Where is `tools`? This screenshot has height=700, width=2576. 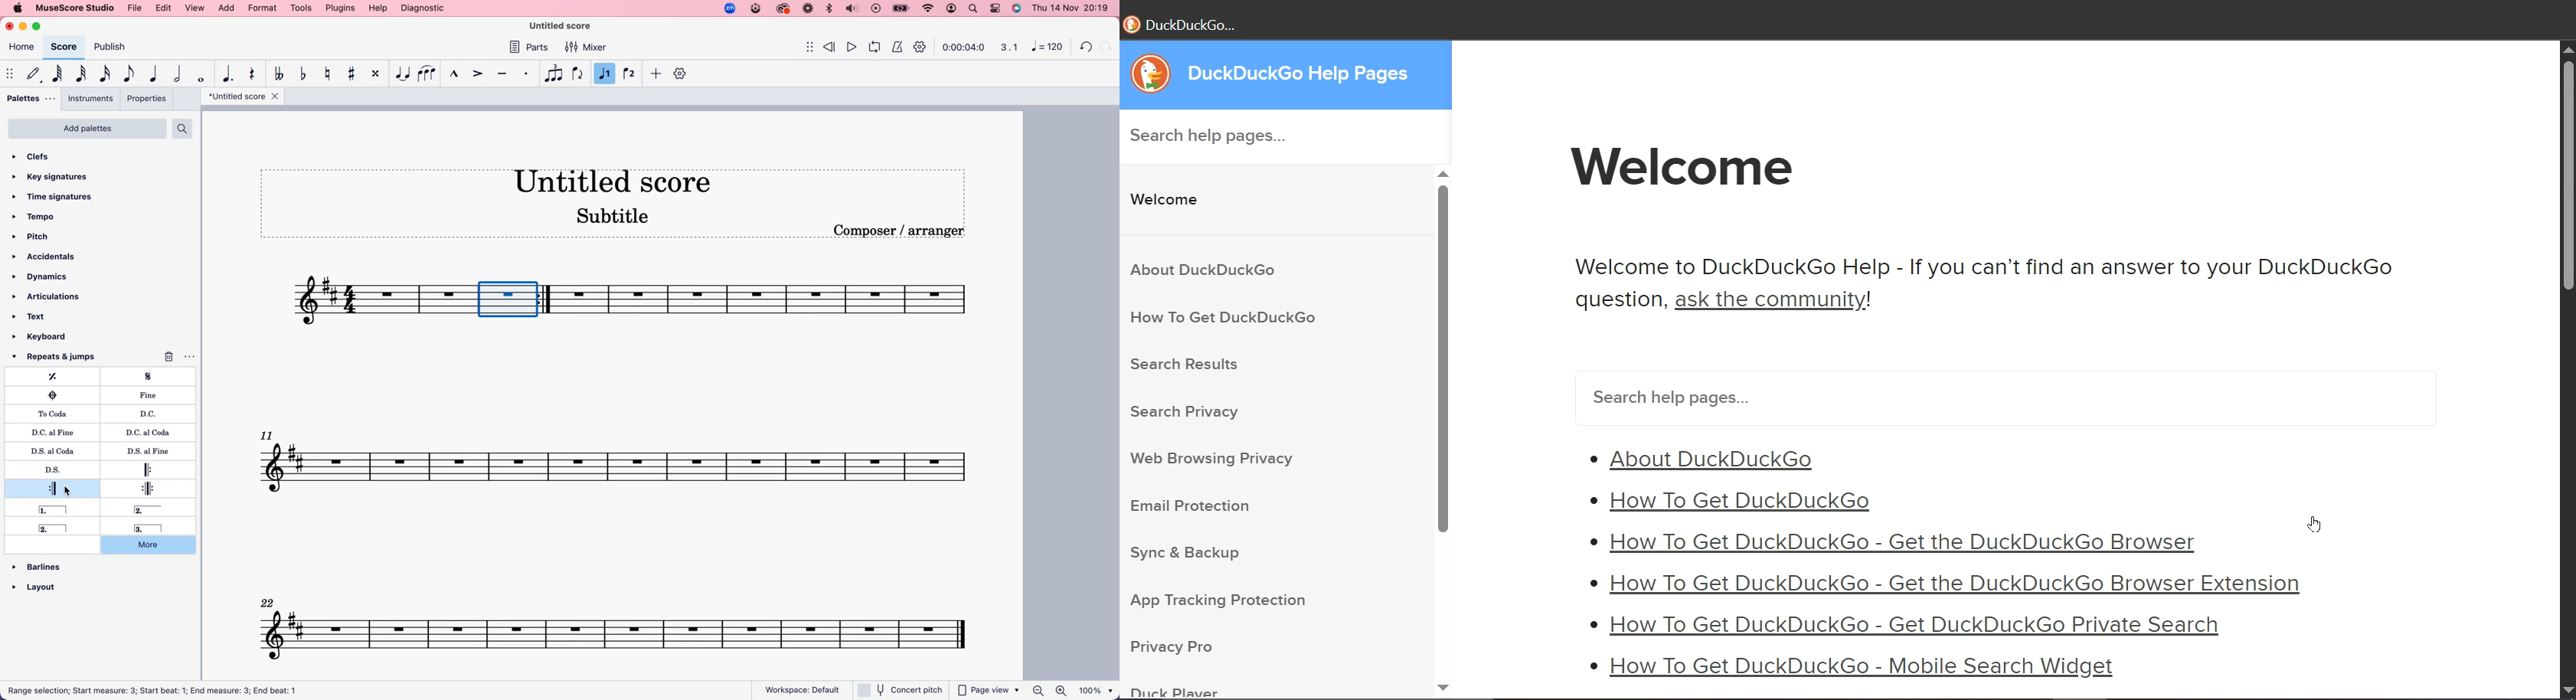
tools is located at coordinates (301, 8).